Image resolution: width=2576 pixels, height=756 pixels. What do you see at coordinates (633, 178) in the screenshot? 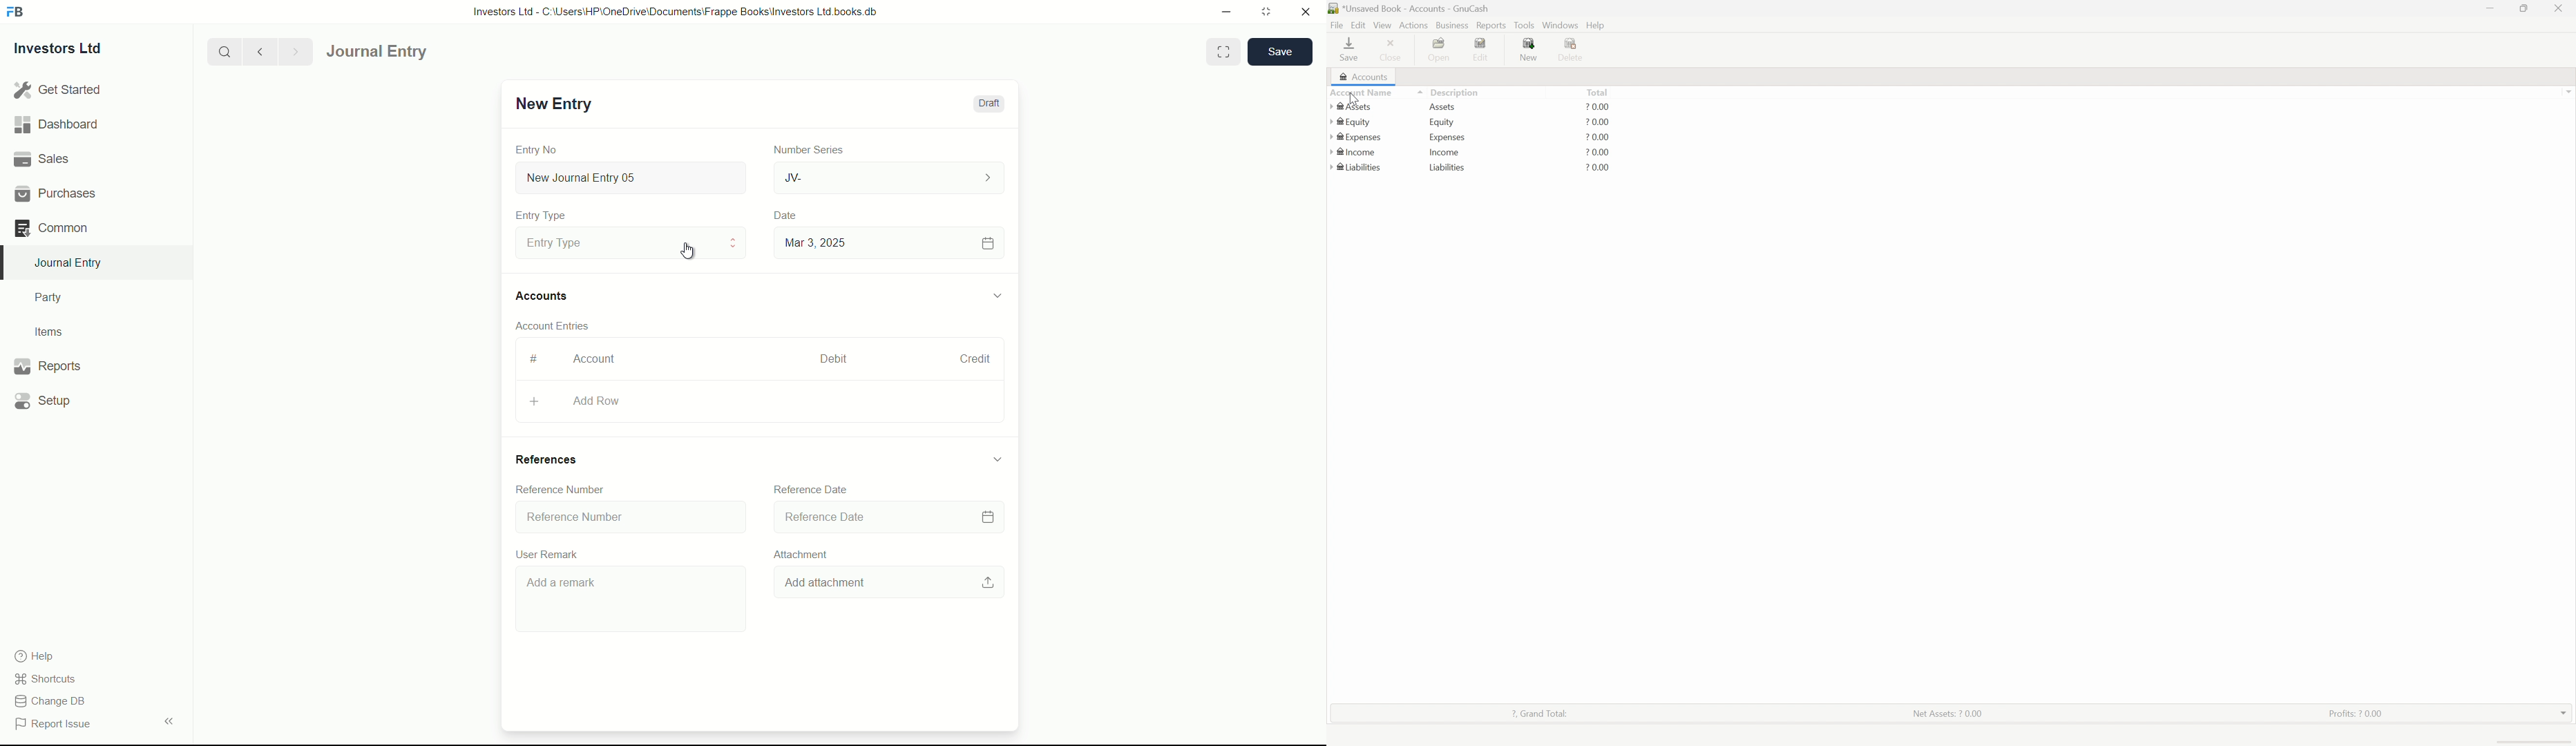
I see `New Journal Entry 05` at bounding box center [633, 178].